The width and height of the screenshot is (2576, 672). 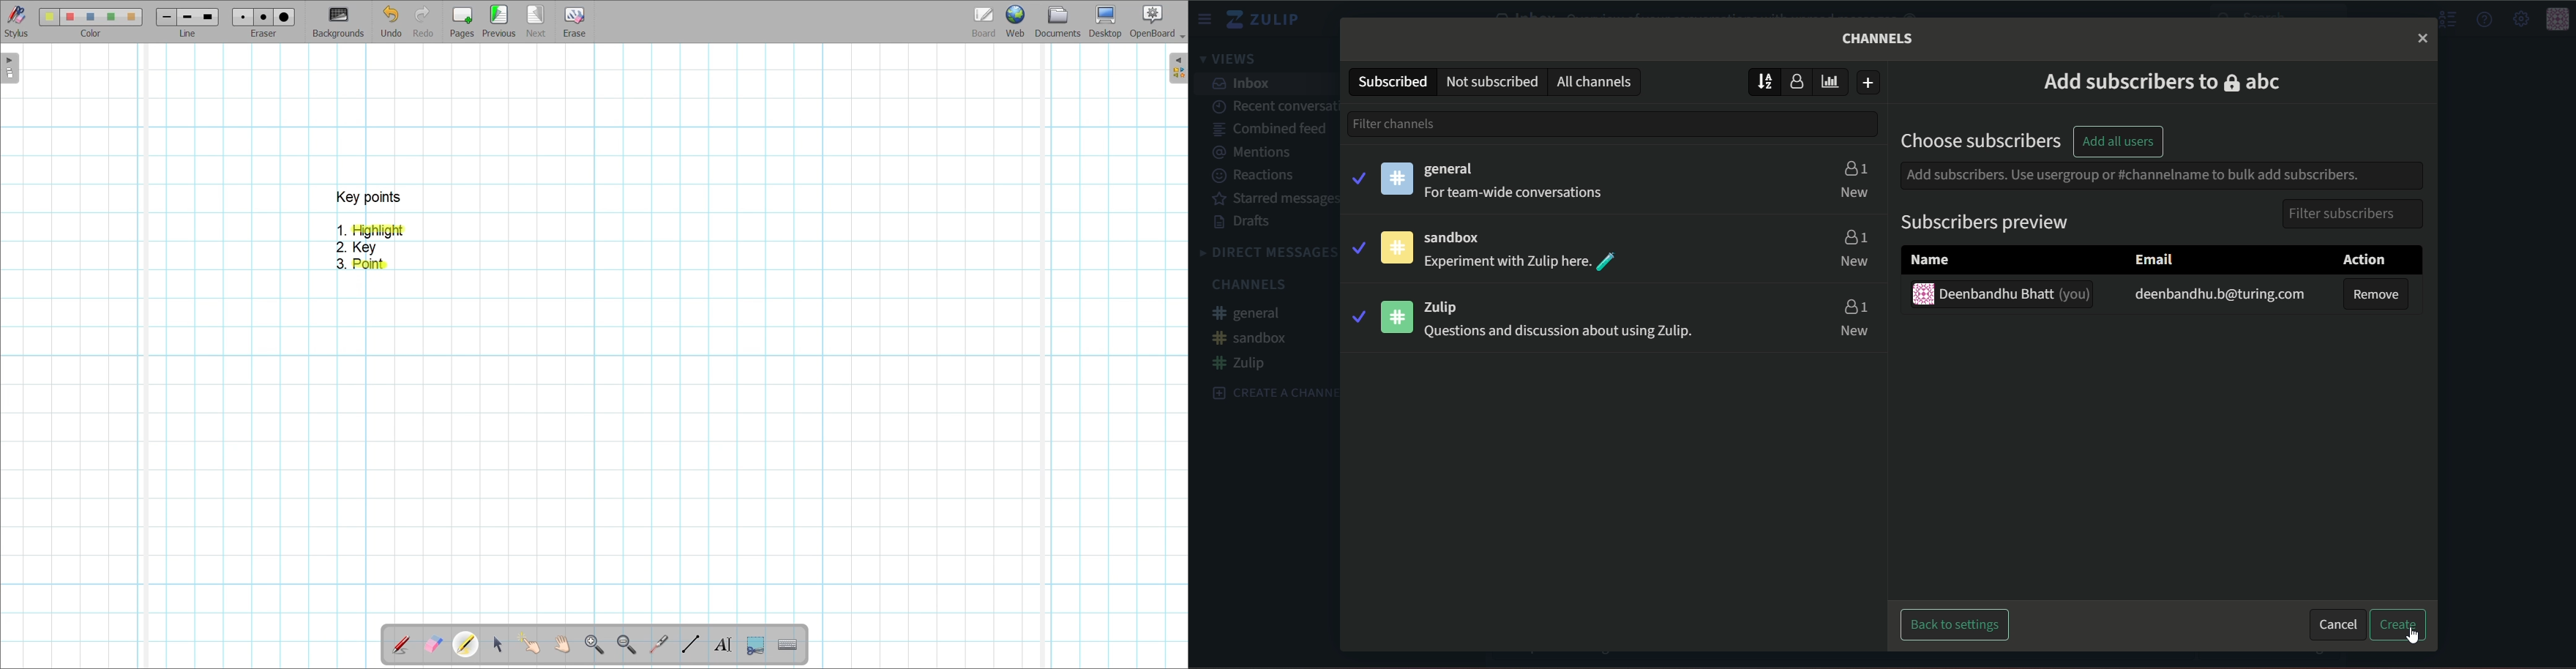 I want to click on icon, so click(x=1398, y=247).